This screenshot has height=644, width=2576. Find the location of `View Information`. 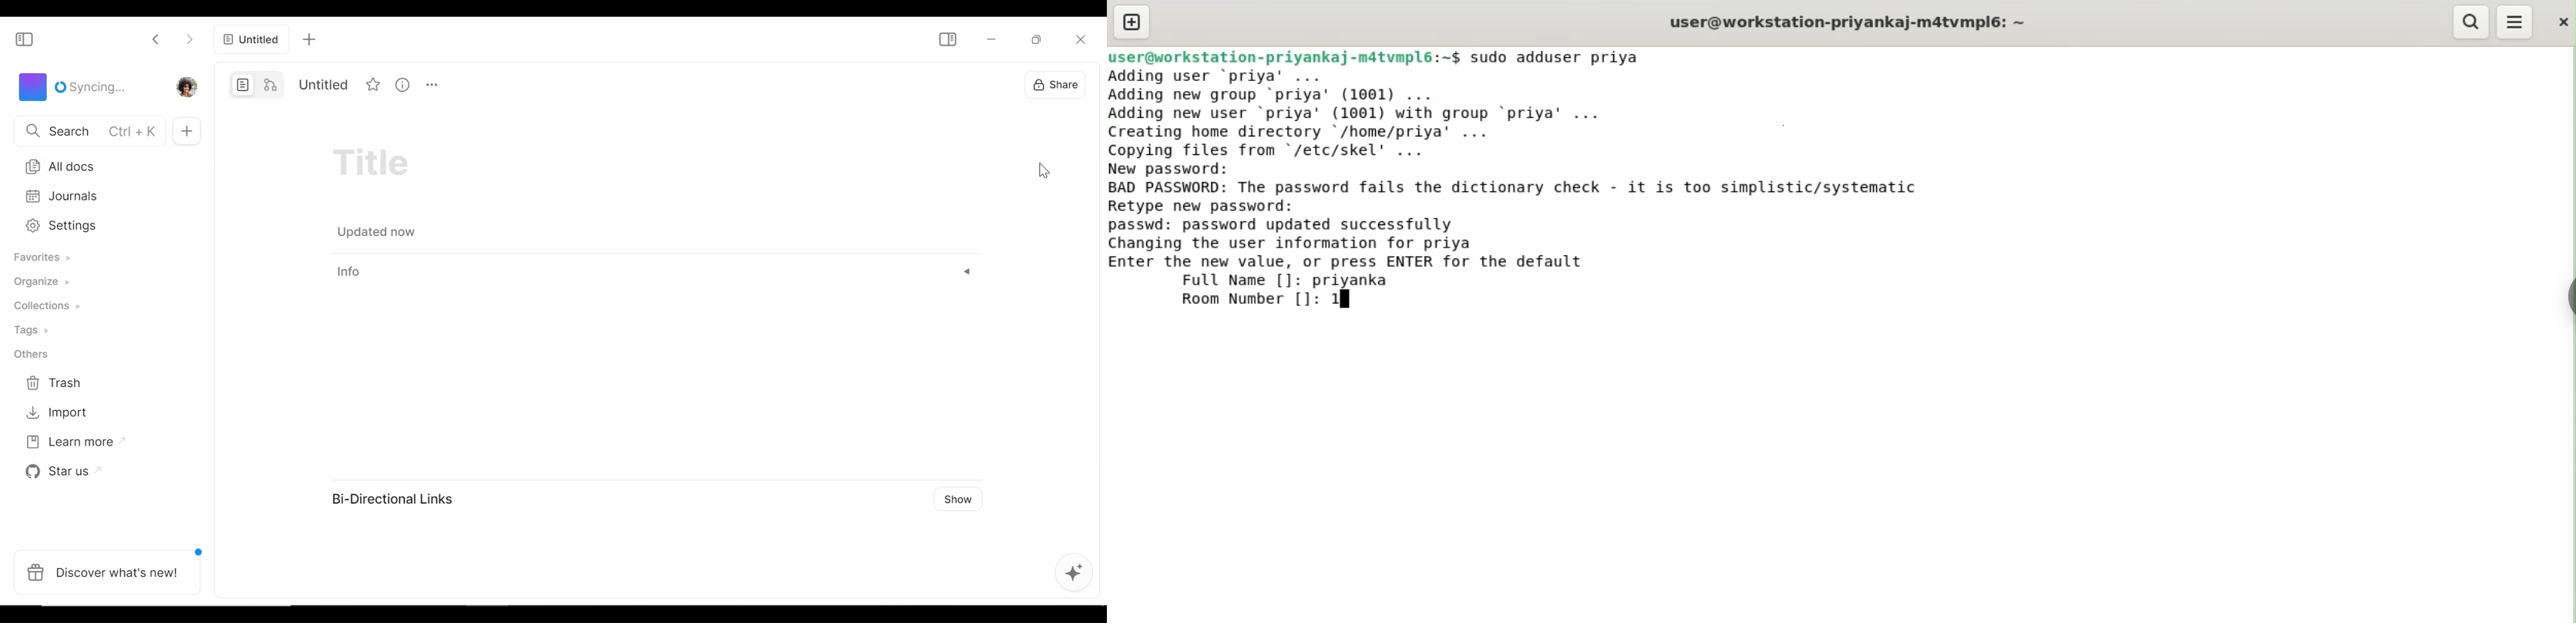

View Information is located at coordinates (656, 272).